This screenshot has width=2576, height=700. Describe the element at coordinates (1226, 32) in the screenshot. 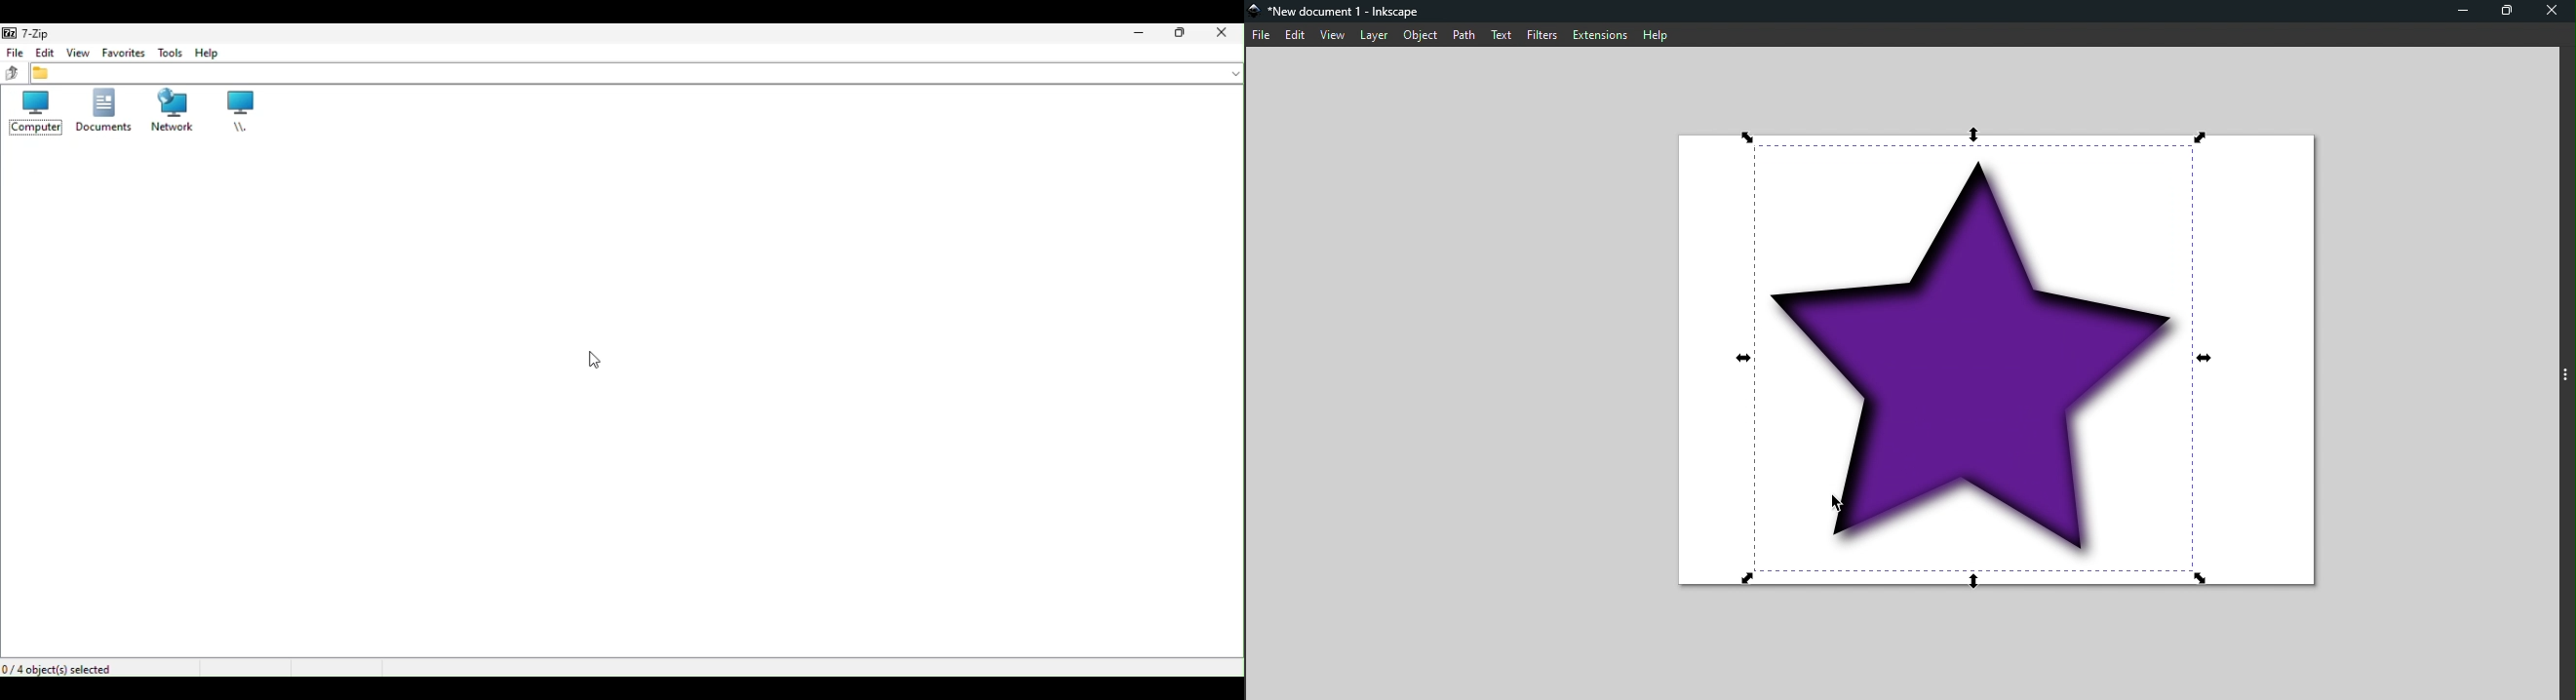

I see `Clothes` at that location.